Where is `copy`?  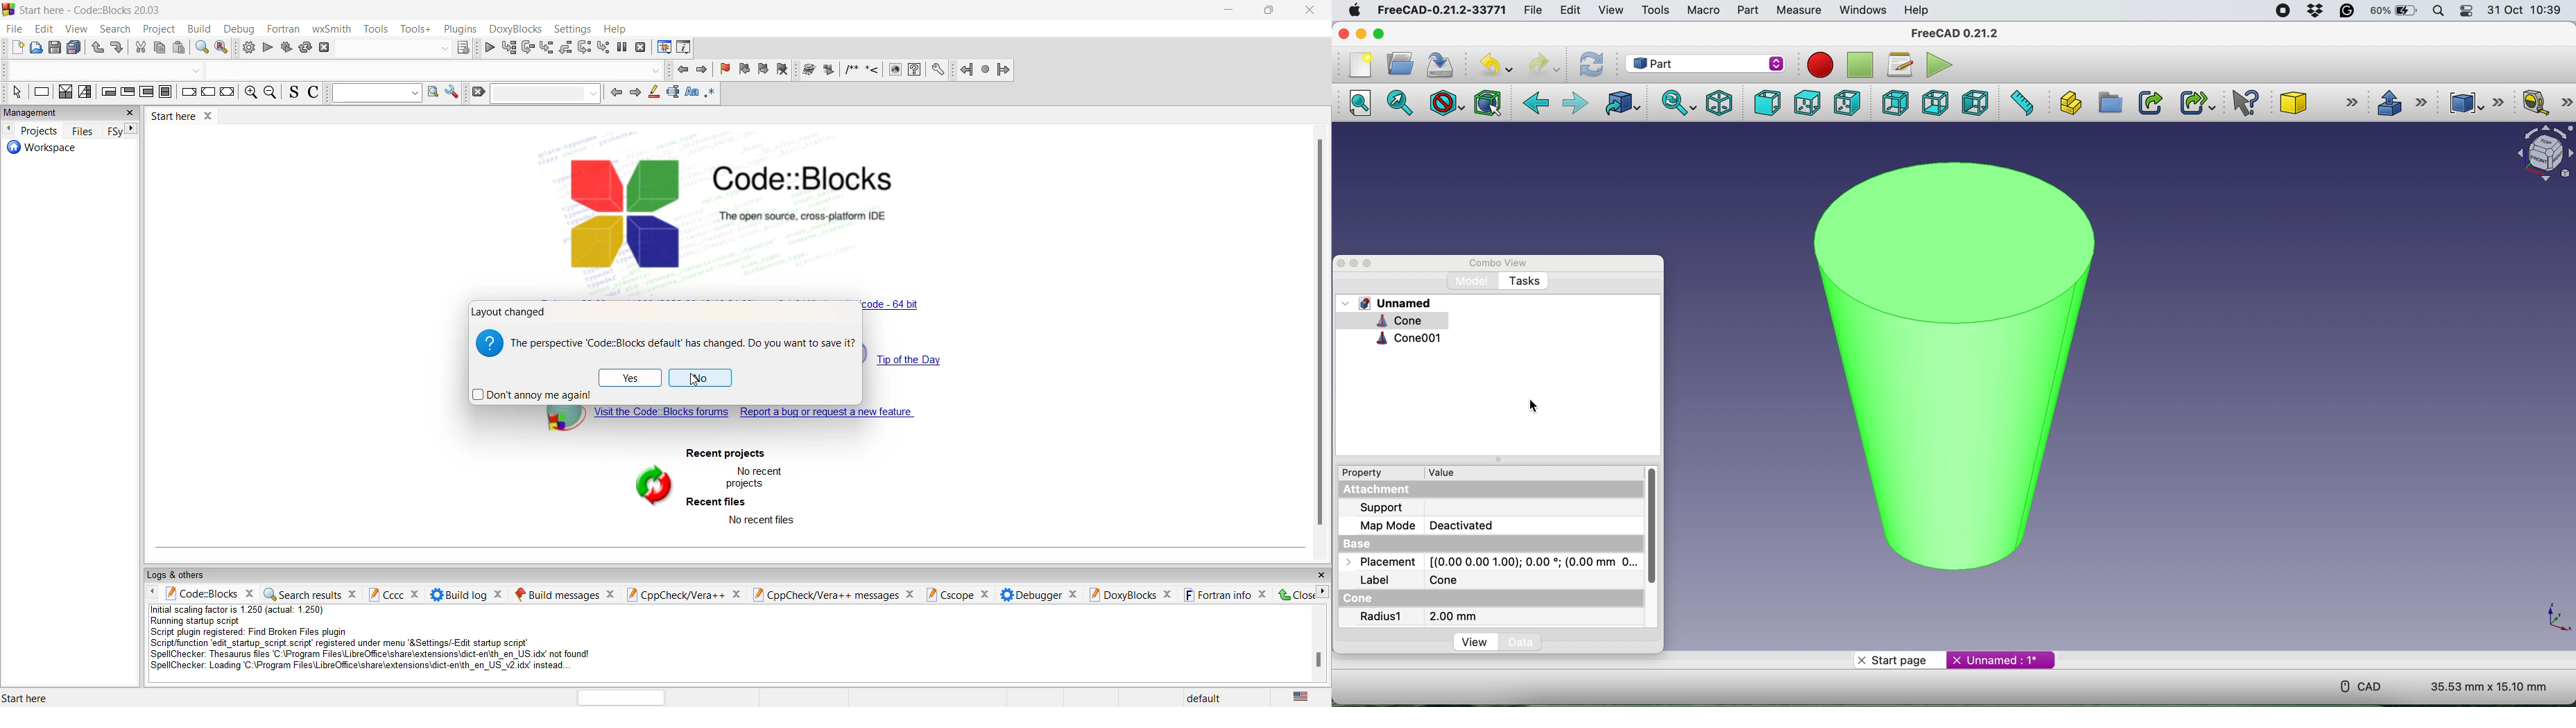
copy is located at coordinates (160, 48).